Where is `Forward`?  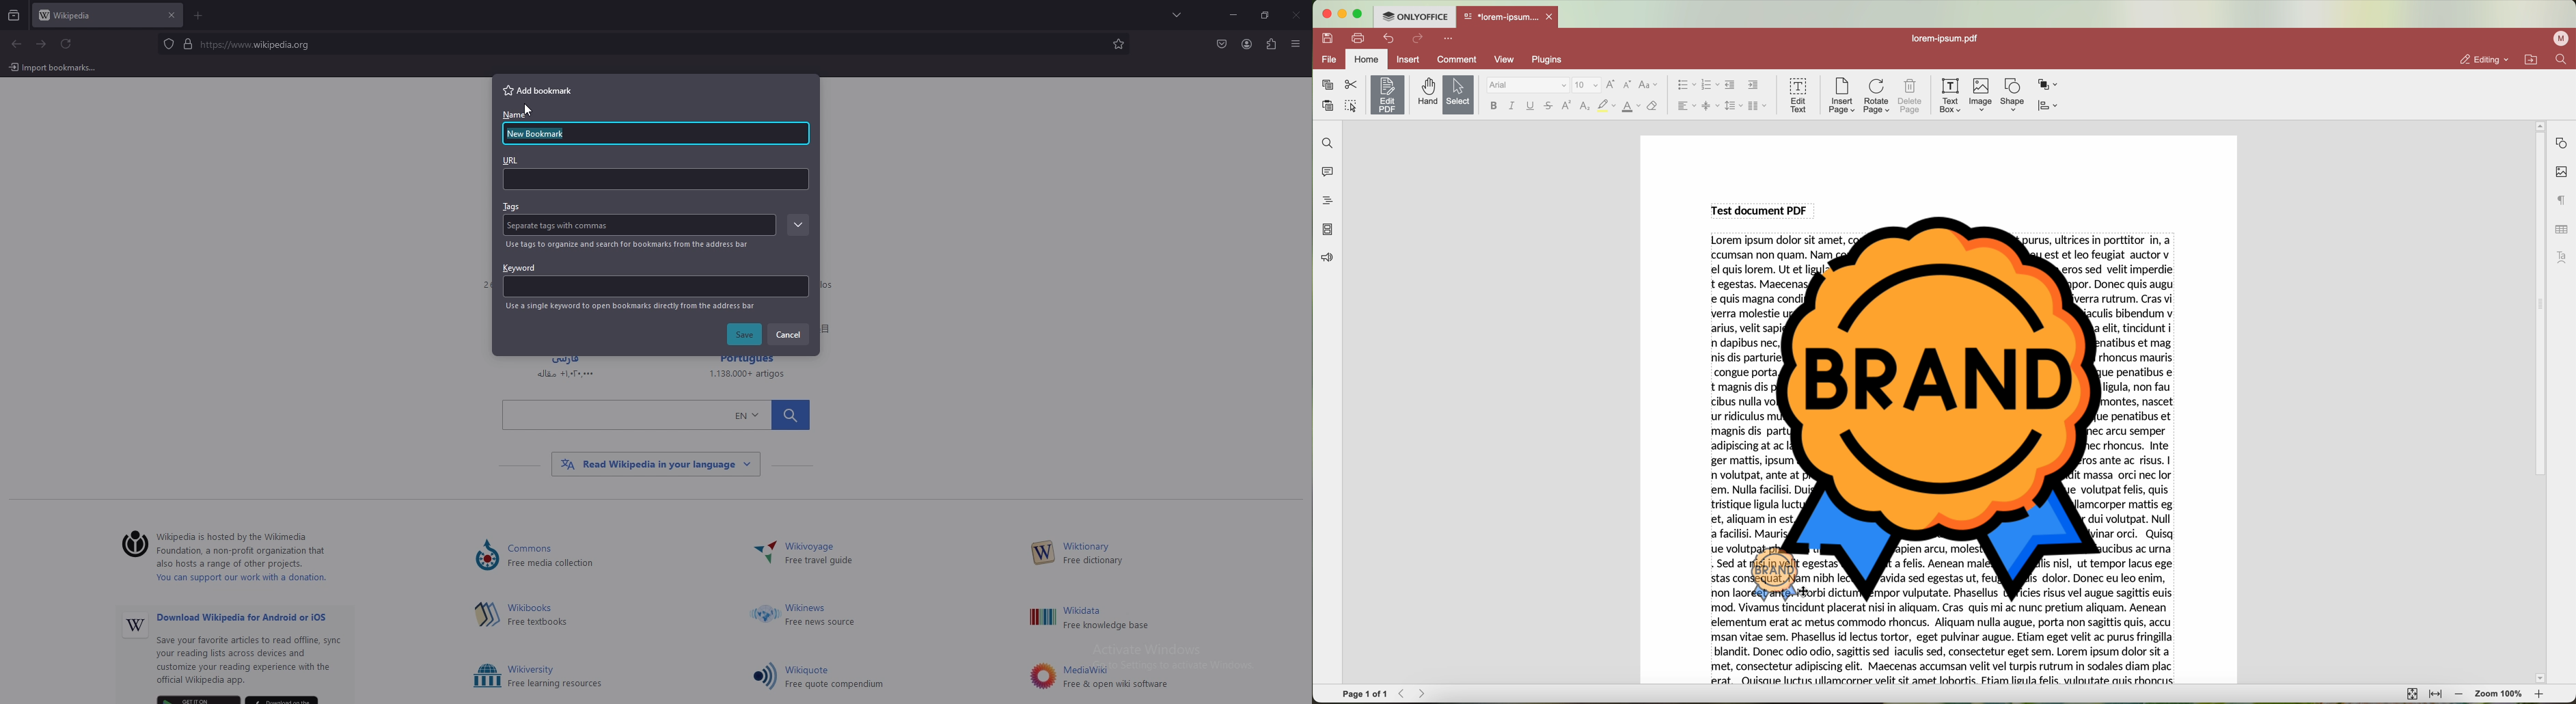
Forward is located at coordinates (1426, 693).